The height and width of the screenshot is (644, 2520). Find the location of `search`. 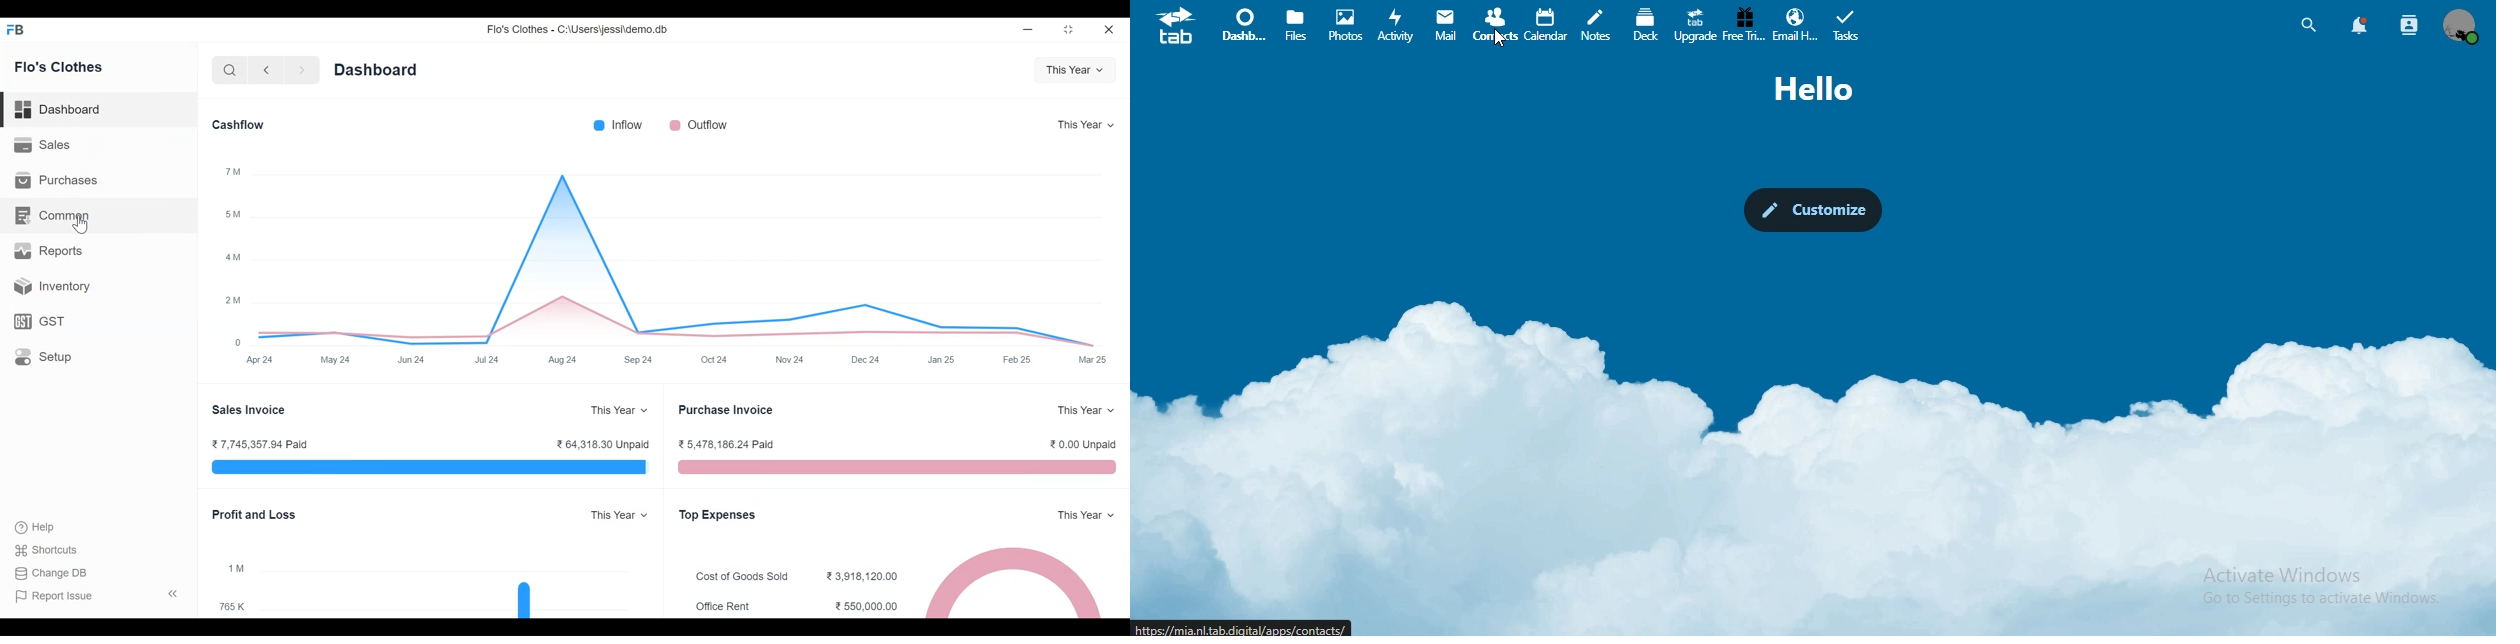

search is located at coordinates (2310, 25).